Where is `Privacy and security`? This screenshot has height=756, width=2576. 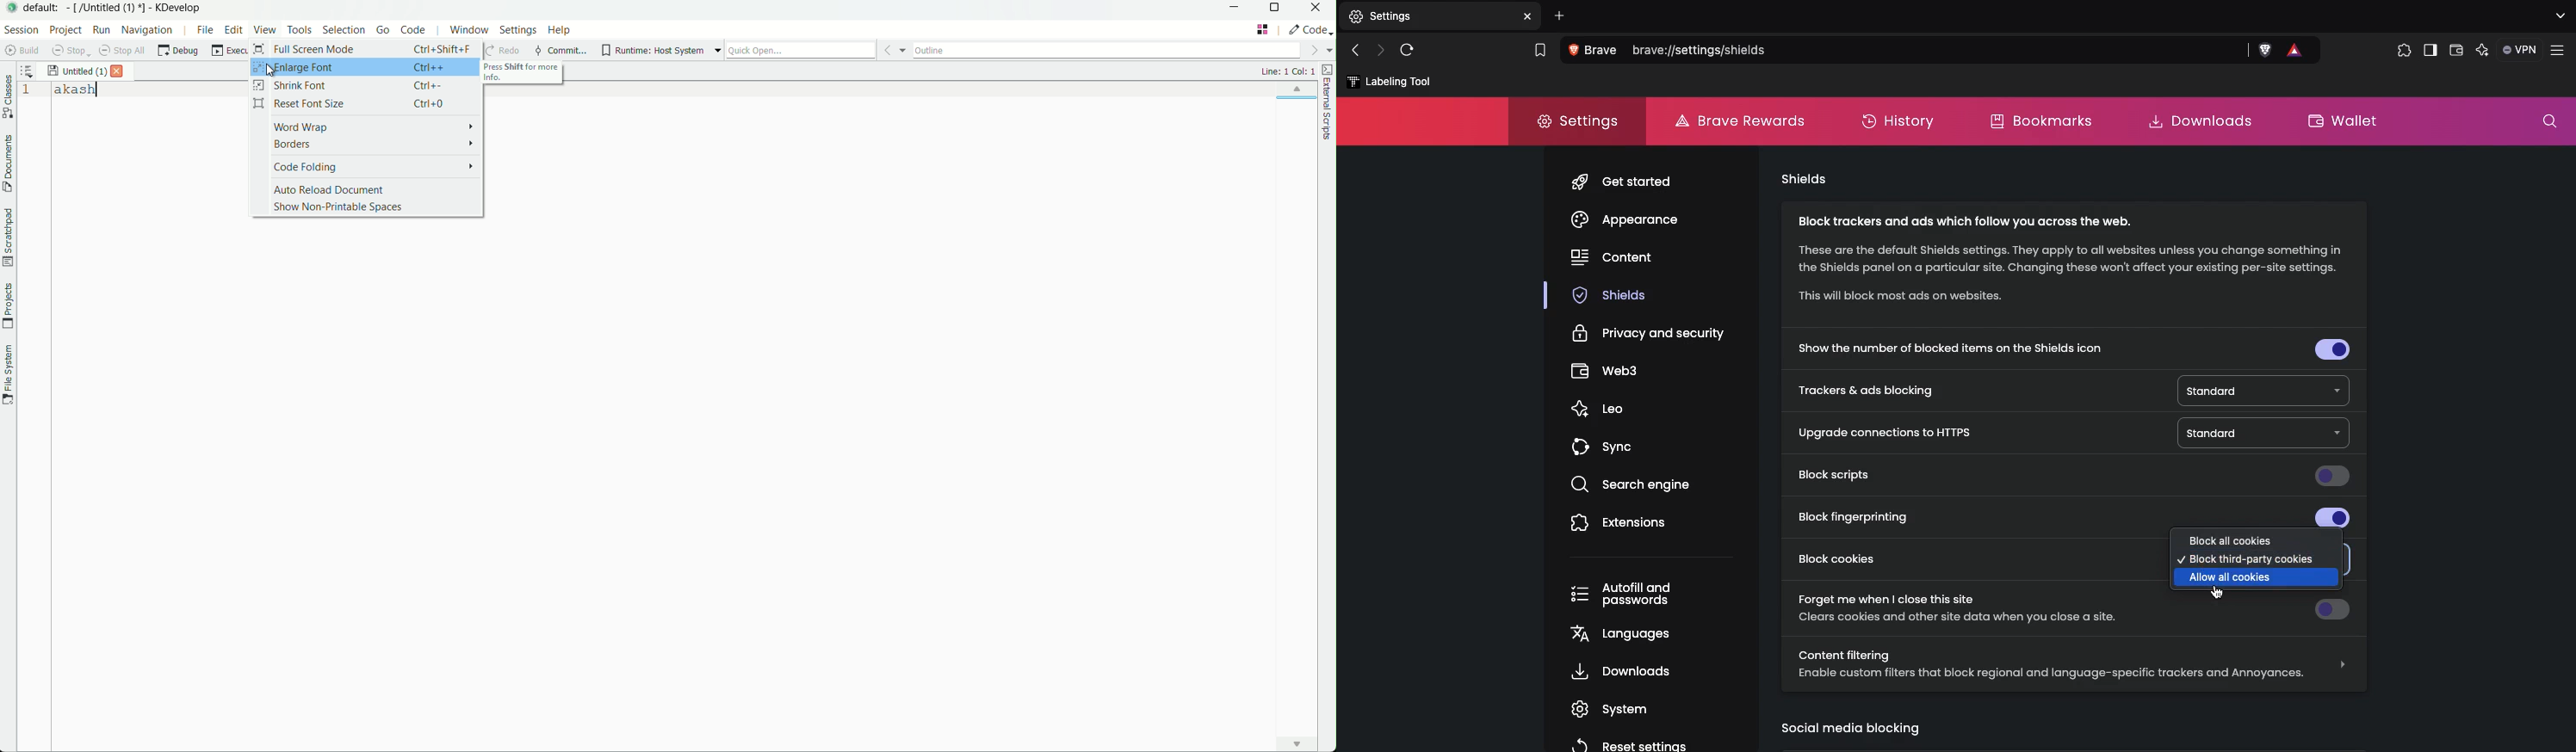 Privacy and security is located at coordinates (1647, 334).